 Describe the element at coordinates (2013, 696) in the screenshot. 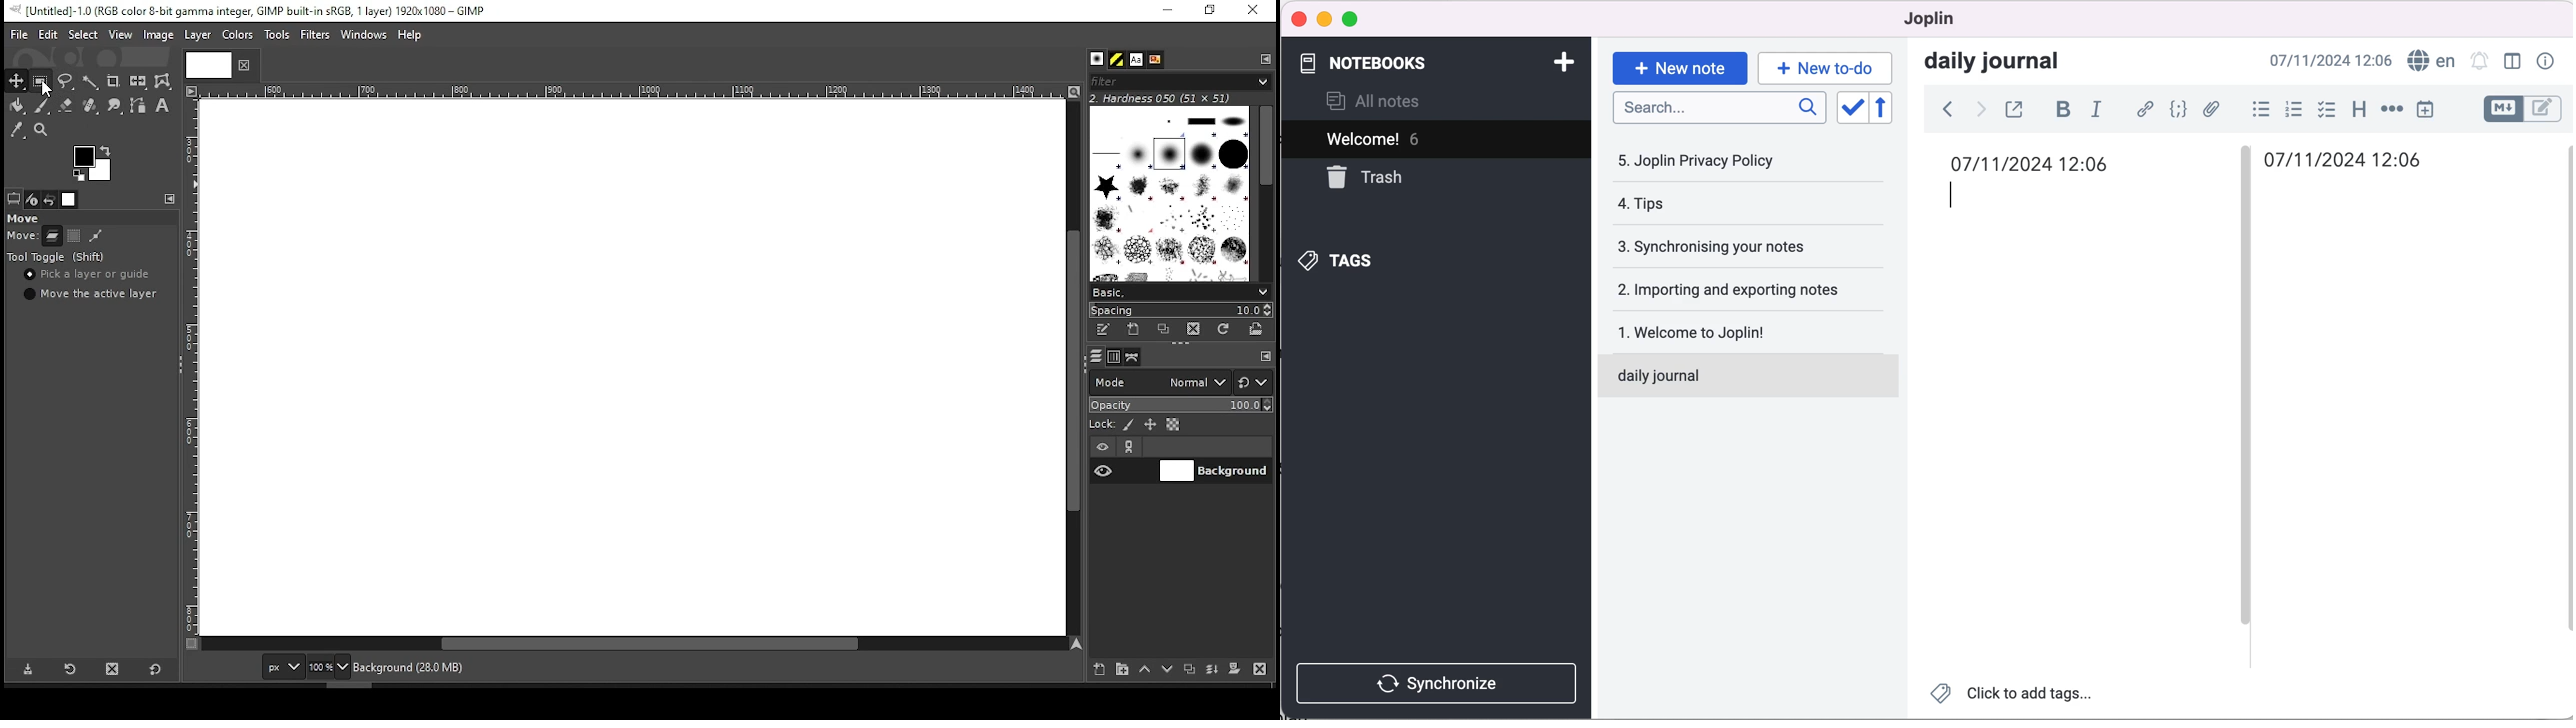

I see `click to add tags` at that location.